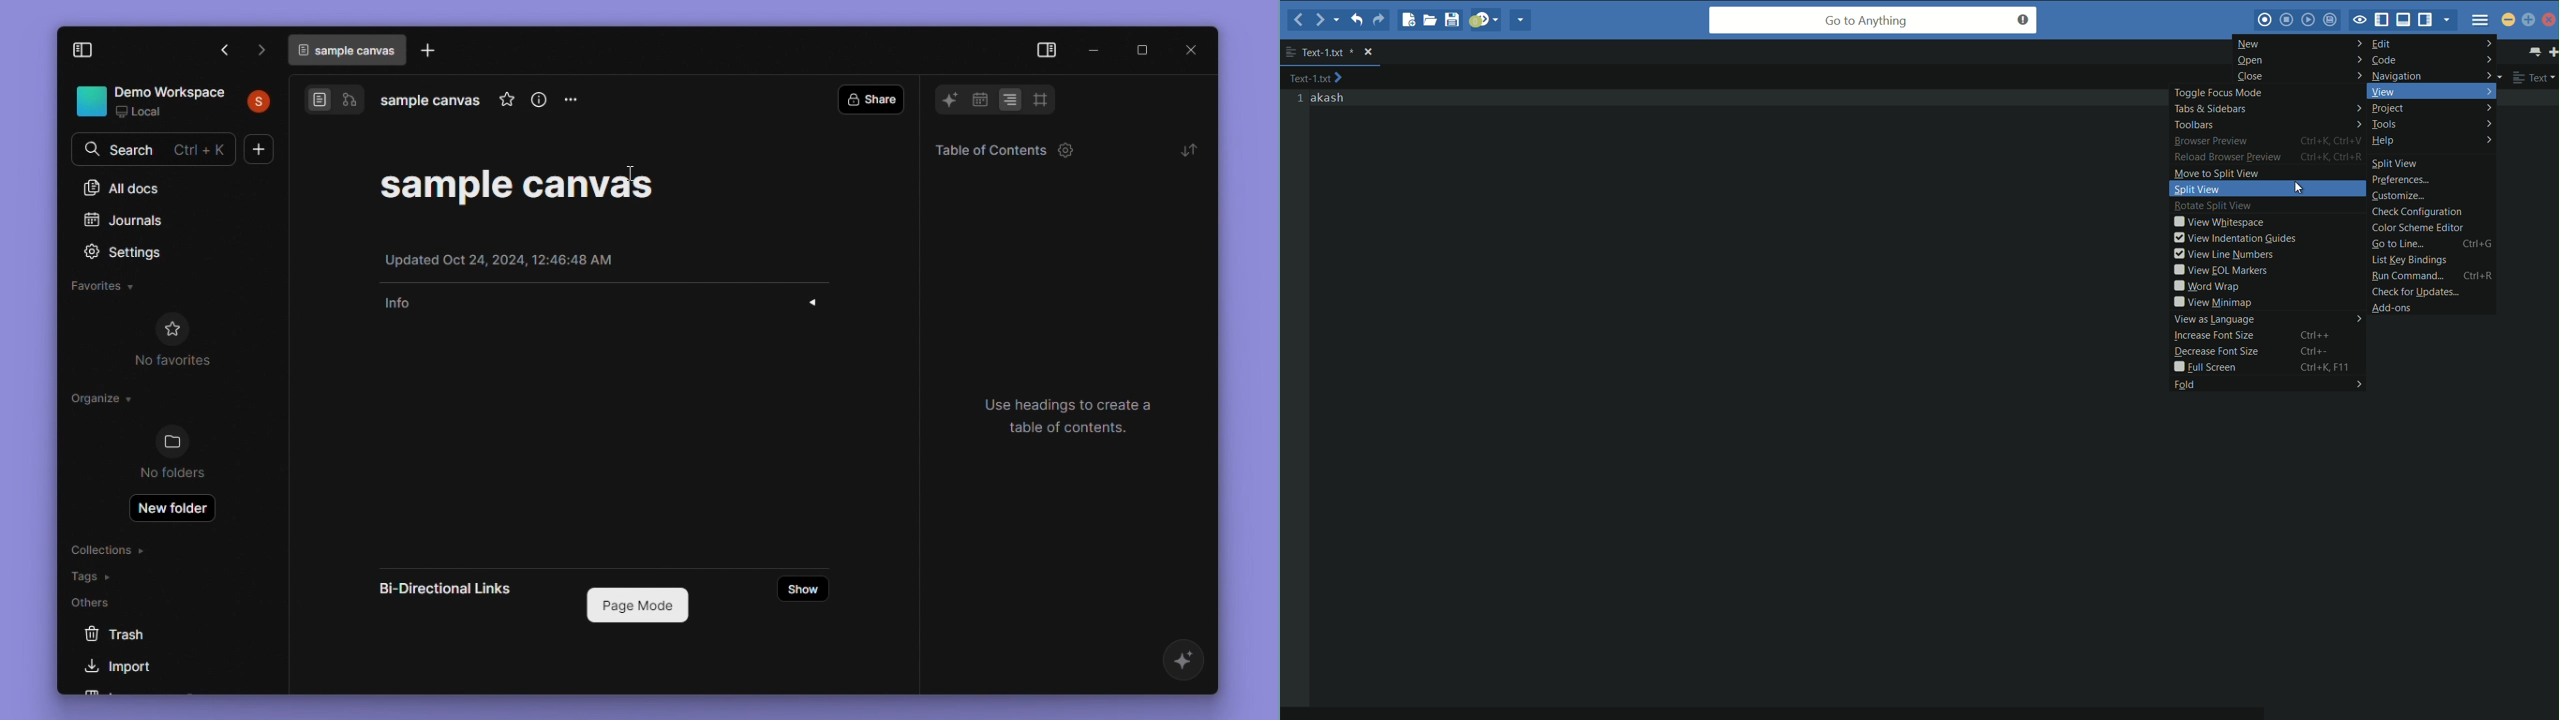 The height and width of the screenshot is (728, 2576). Describe the element at coordinates (450, 590) in the screenshot. I see `bi directional links` at that location.